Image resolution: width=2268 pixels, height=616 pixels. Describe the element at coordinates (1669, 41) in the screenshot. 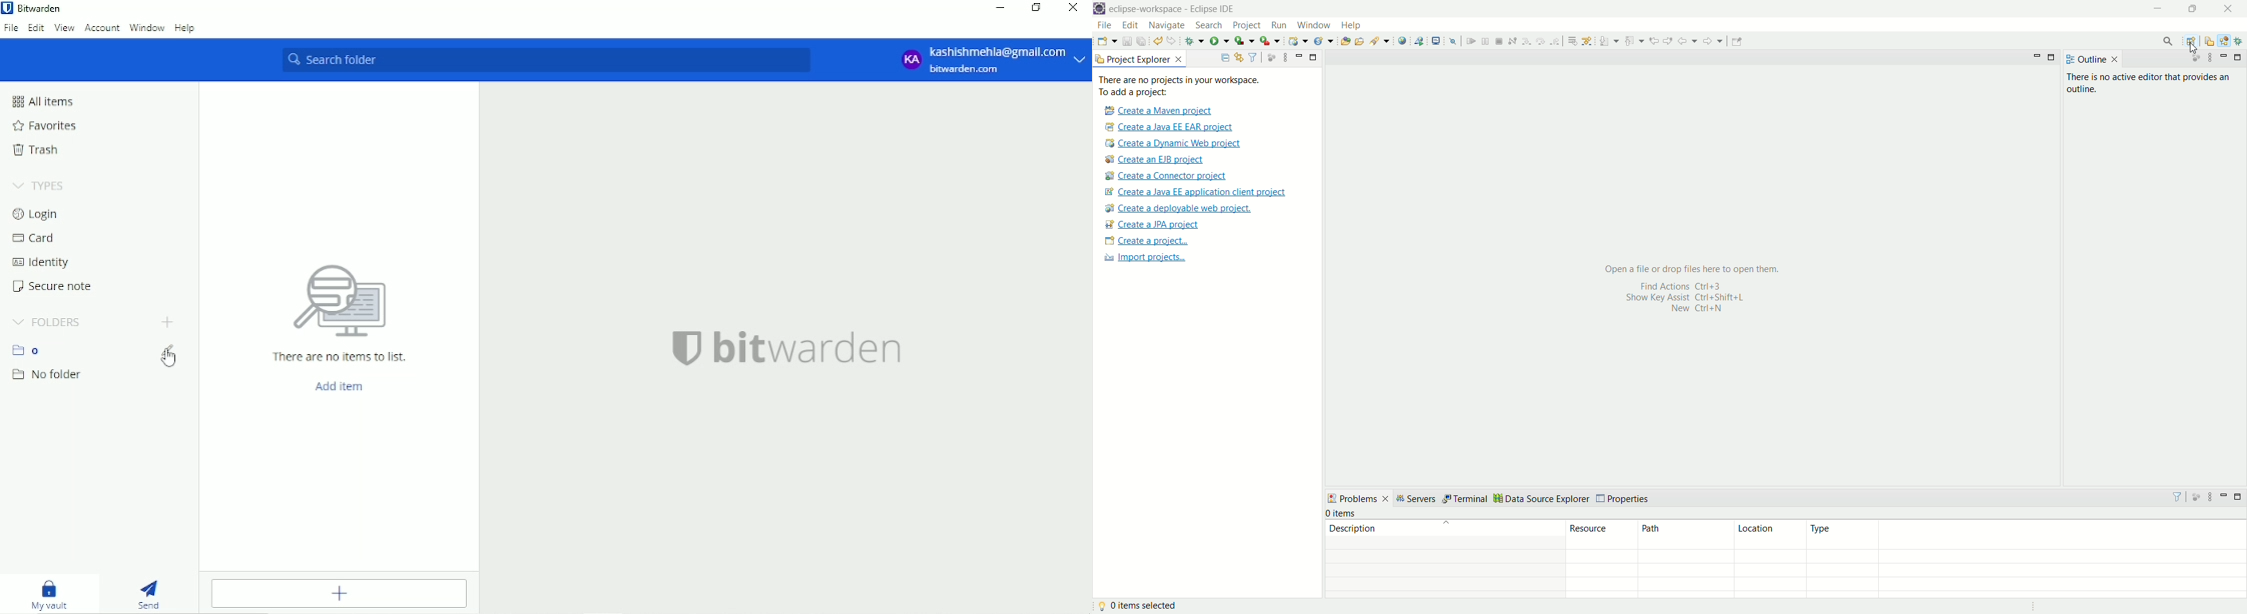

I see `previous edit location` at that location.